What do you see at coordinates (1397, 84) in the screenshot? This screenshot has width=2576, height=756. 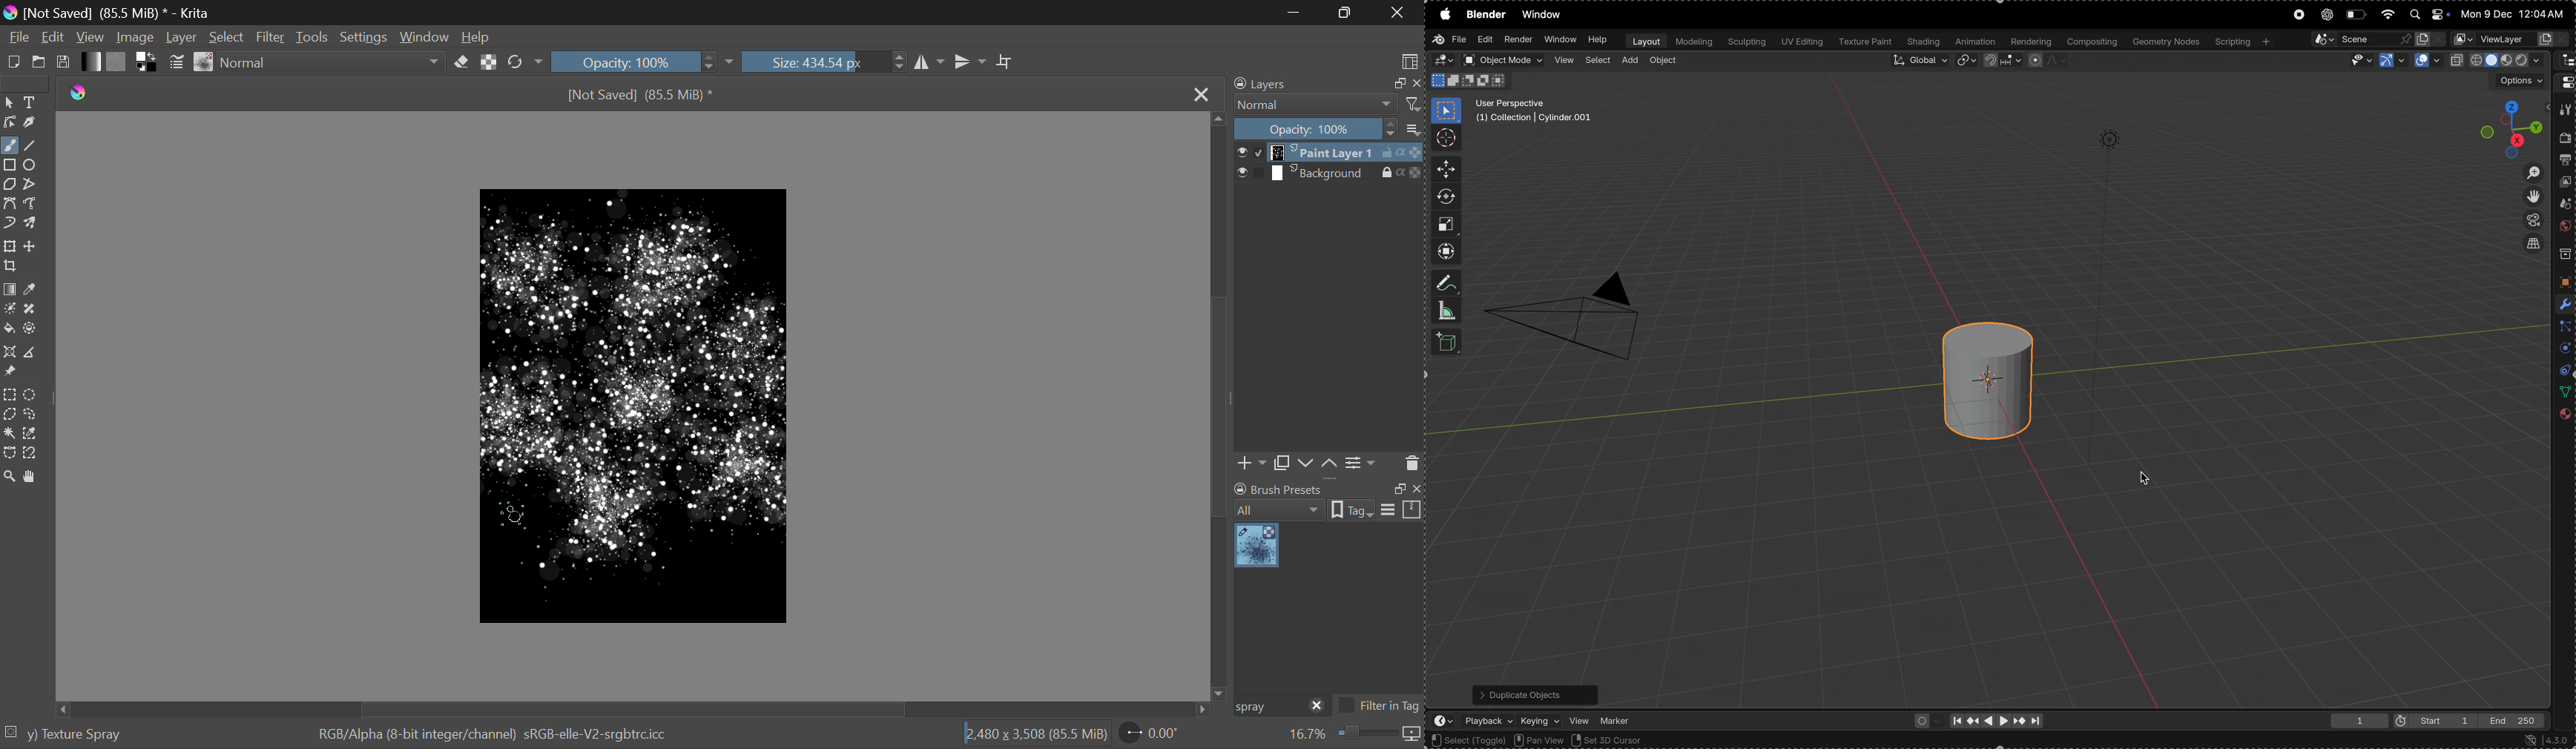 I see `restore` at bounding box center [1397, 84].